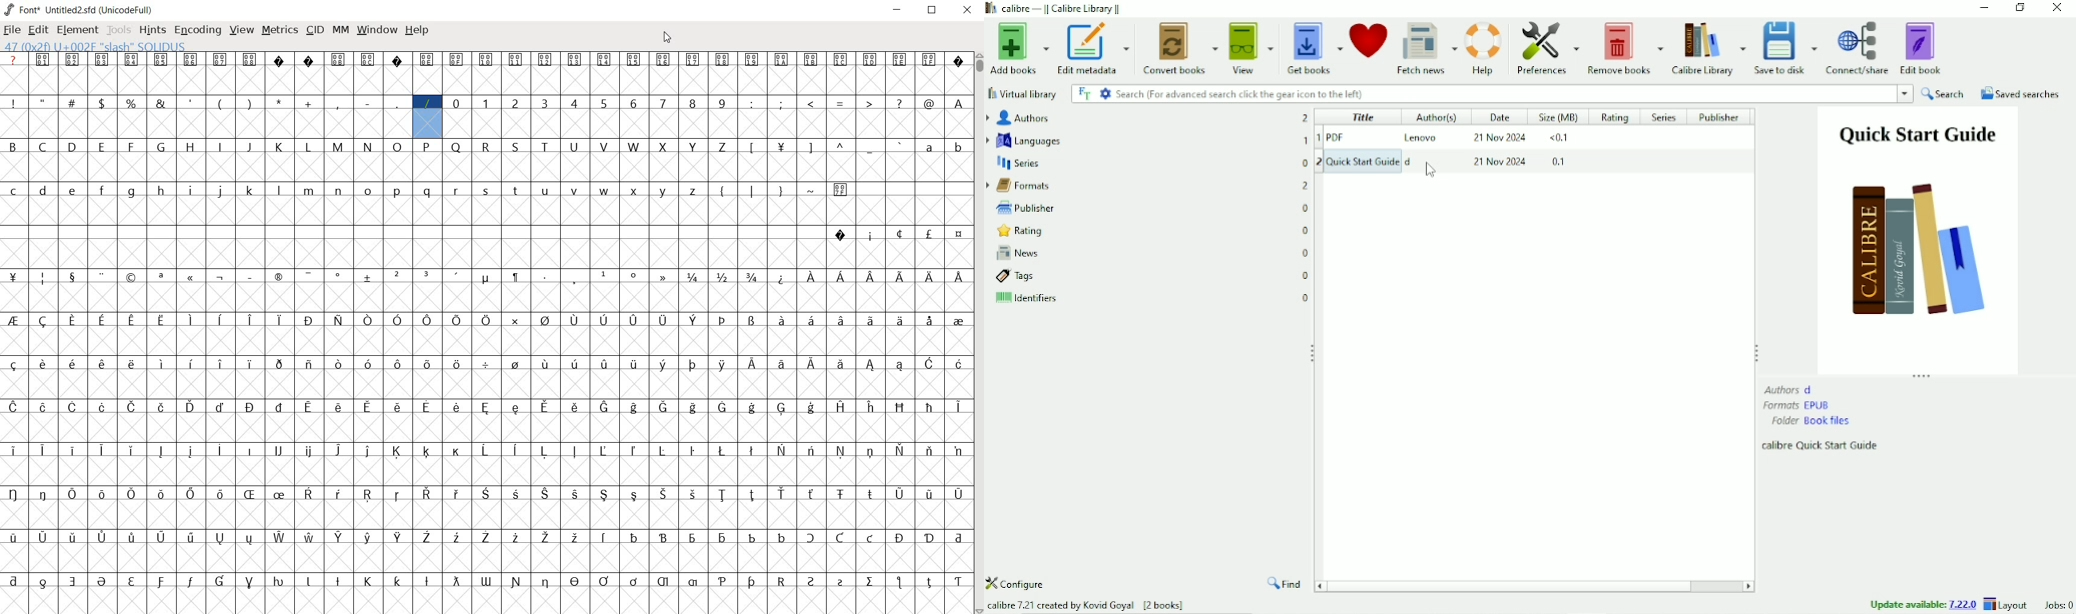 The height and width of the screenshot is (616, 2100). What do you see at coordinates (399, 407) in the screenshot?
I see `glyph` at bounding box center [399, 407].